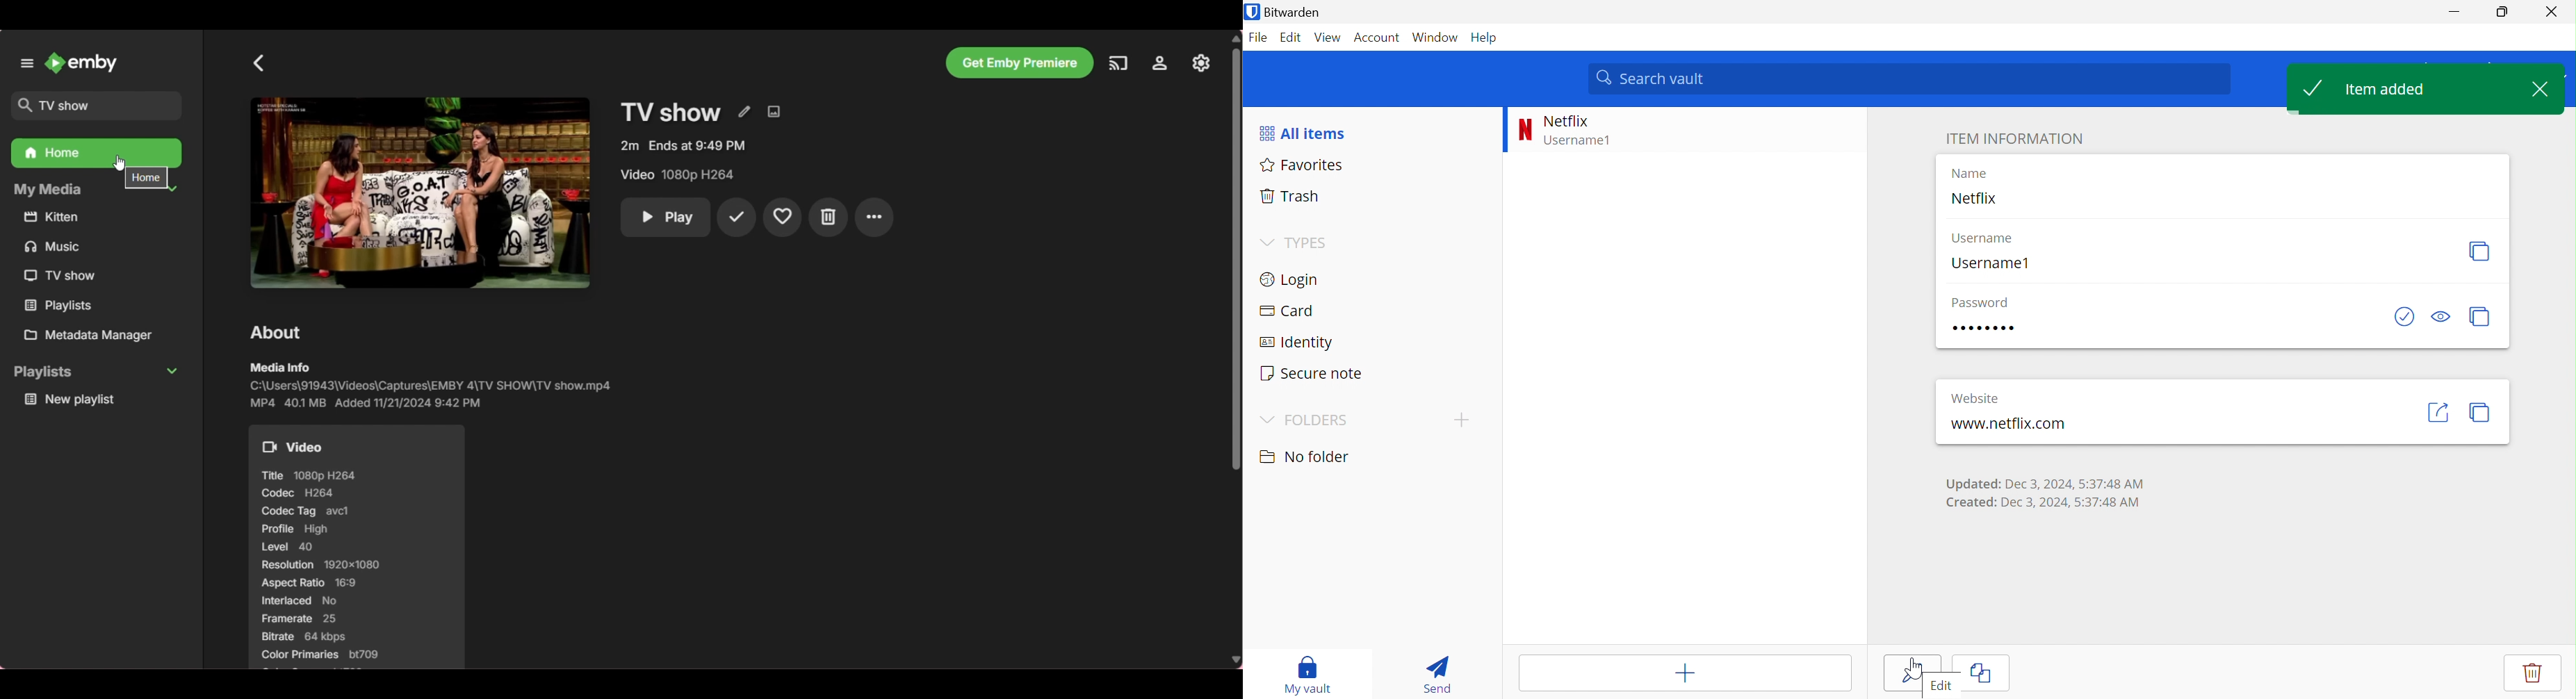 The width and height of the screenshot is (2576, 700). Describe the element at coordinates (671, 112) in the screenshot. I see `TV show` at that location.